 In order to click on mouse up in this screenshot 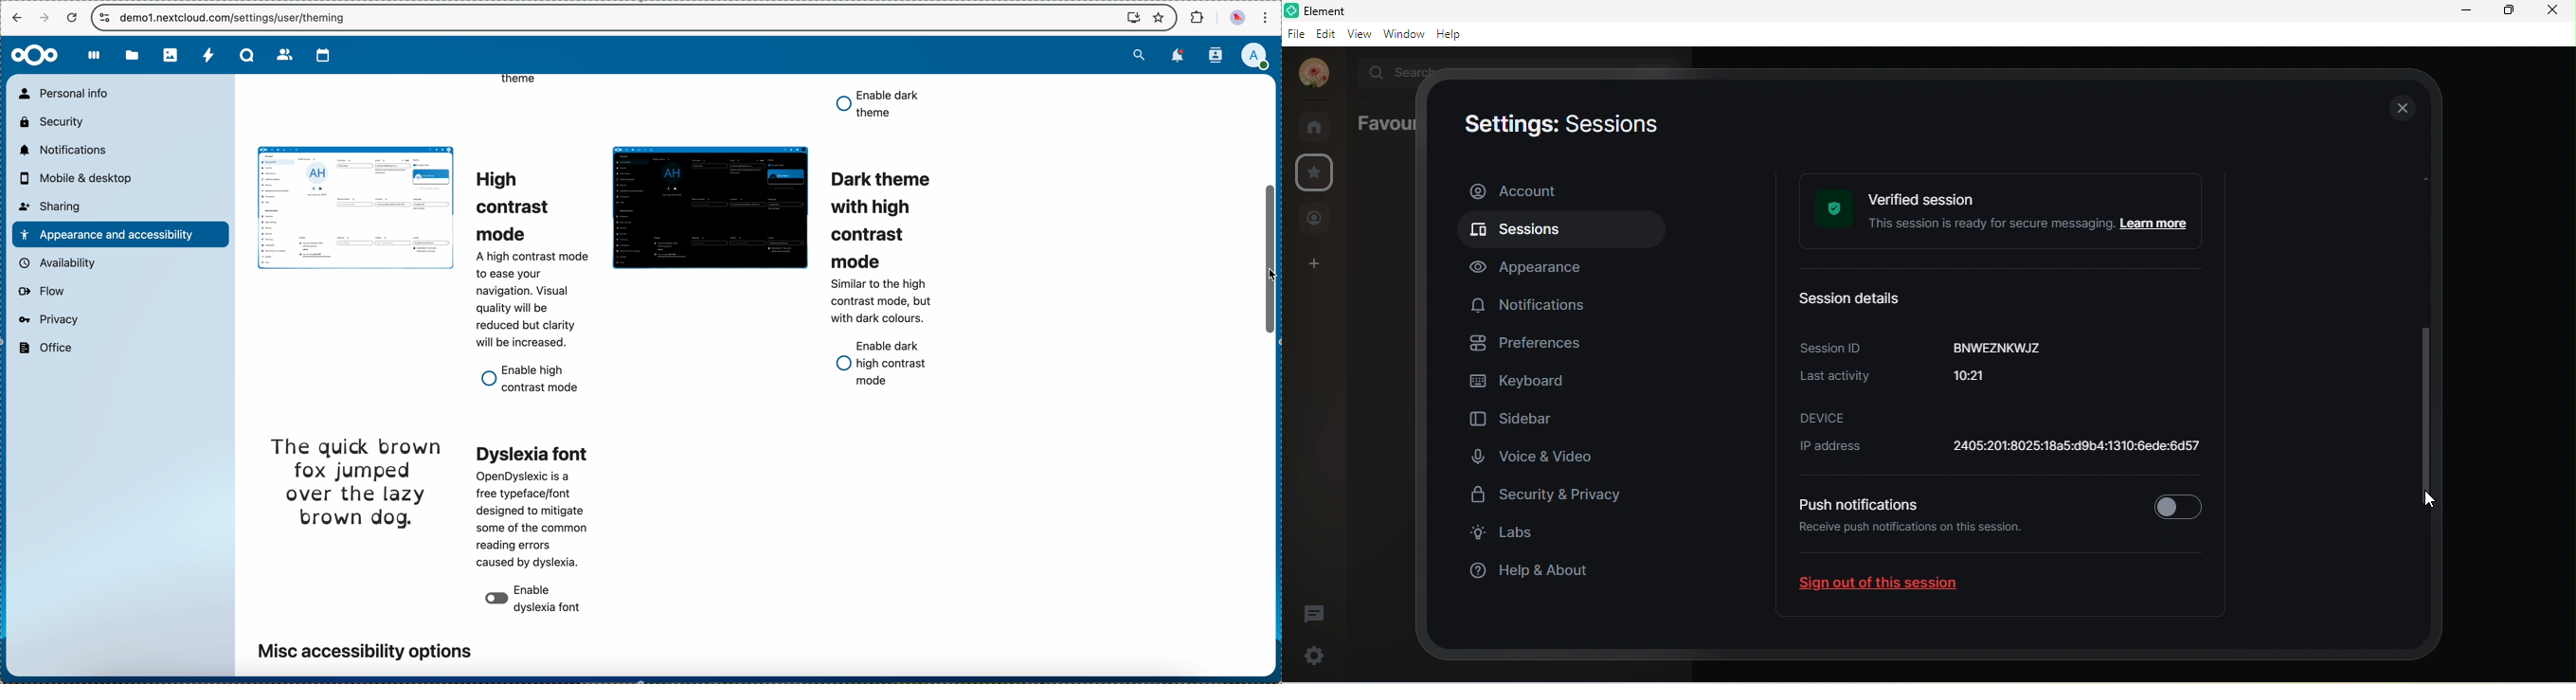, I will do `click(1267, 276)`.